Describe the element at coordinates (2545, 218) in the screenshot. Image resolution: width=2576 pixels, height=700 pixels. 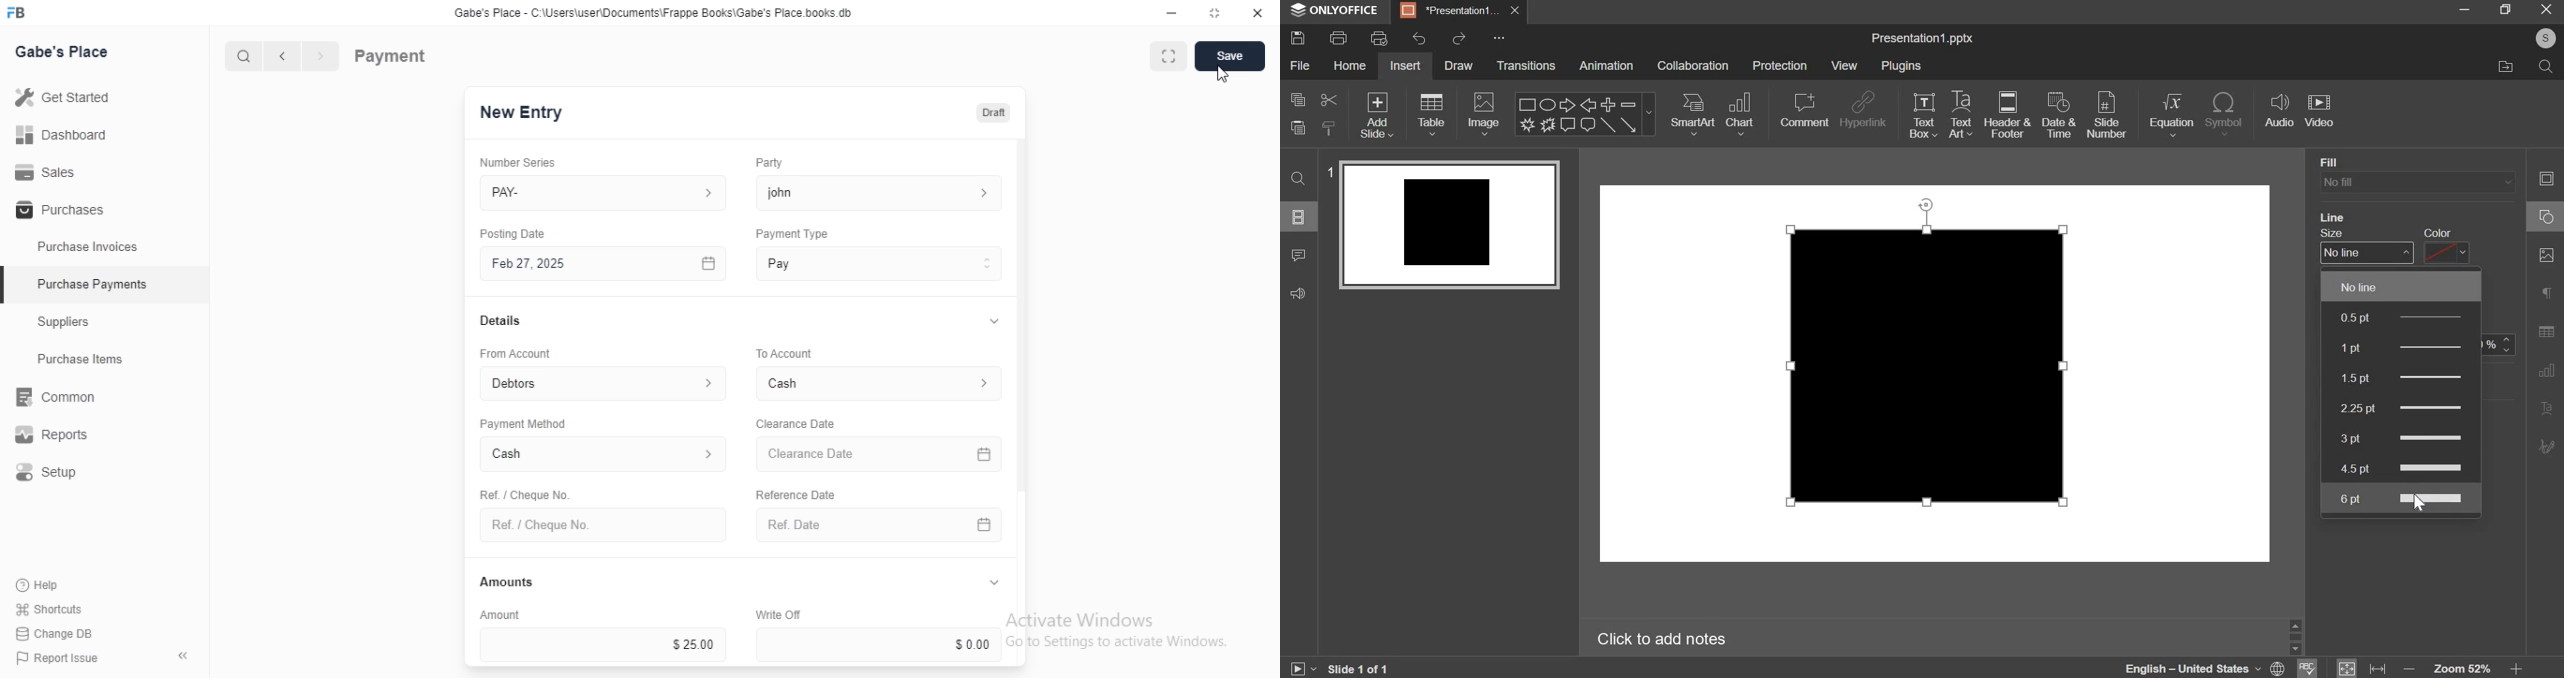
I see `Circle` at that location.